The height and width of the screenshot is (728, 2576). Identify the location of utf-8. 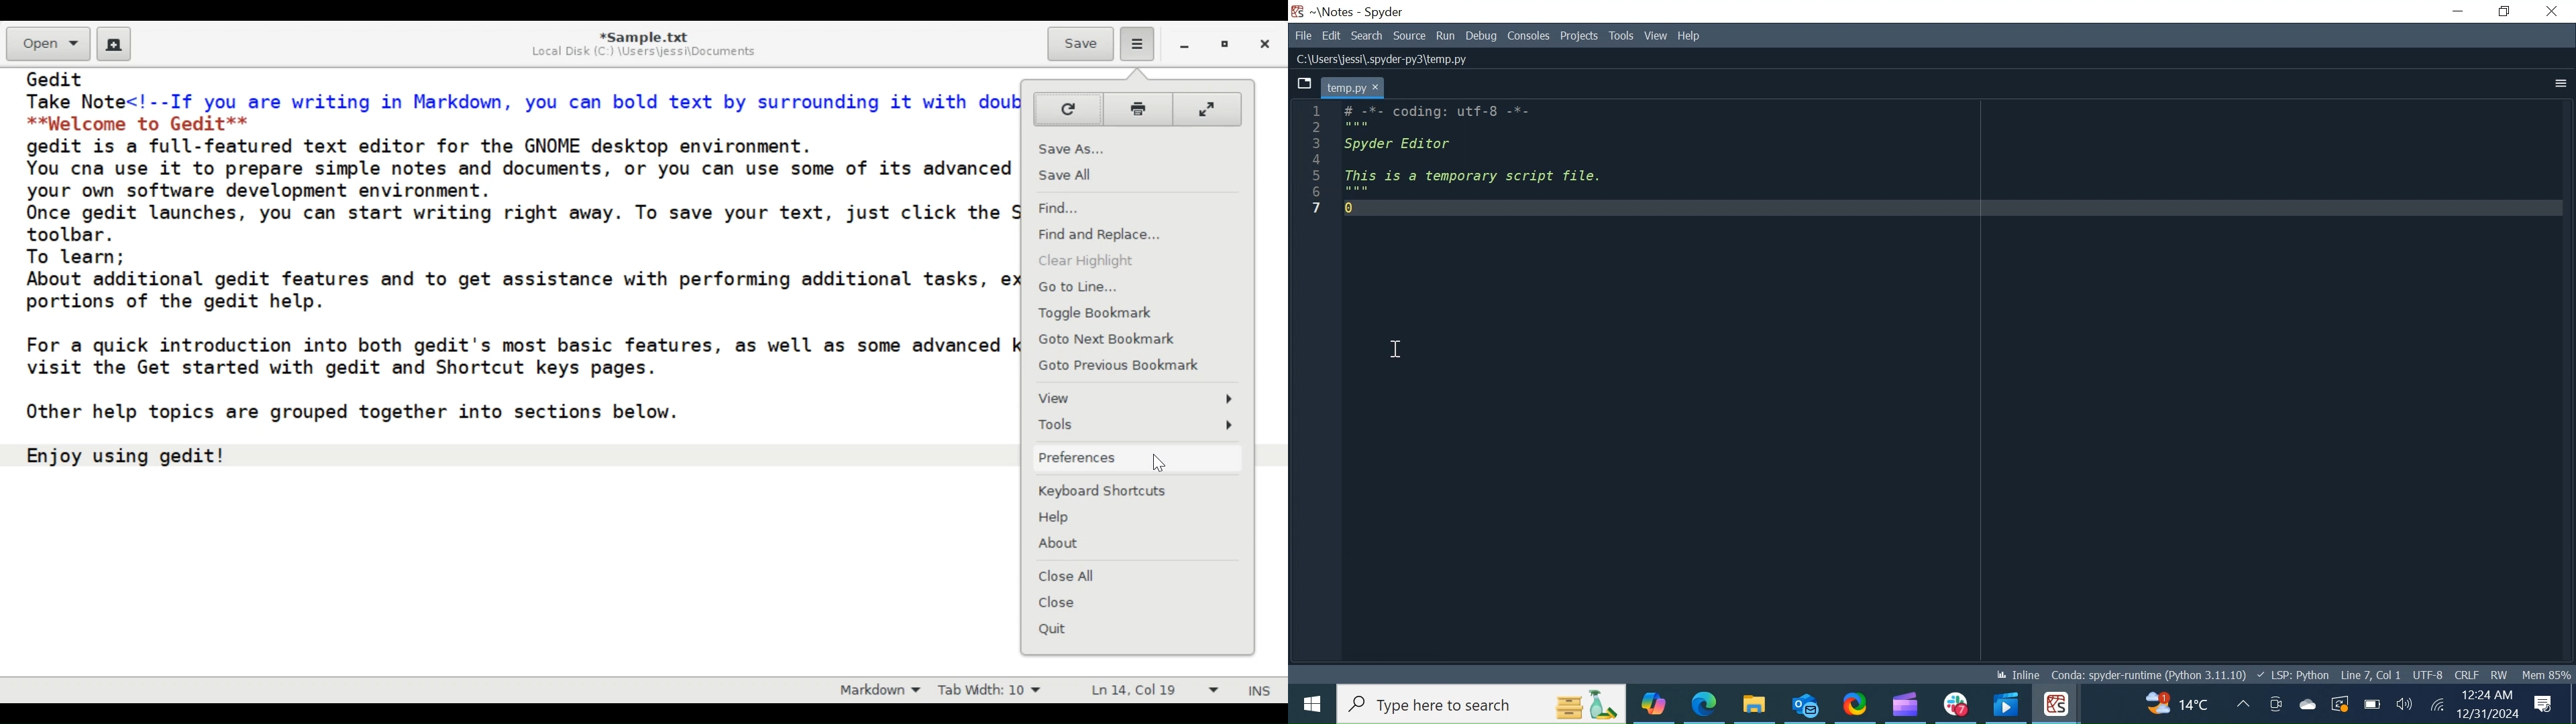
(2428, 674).